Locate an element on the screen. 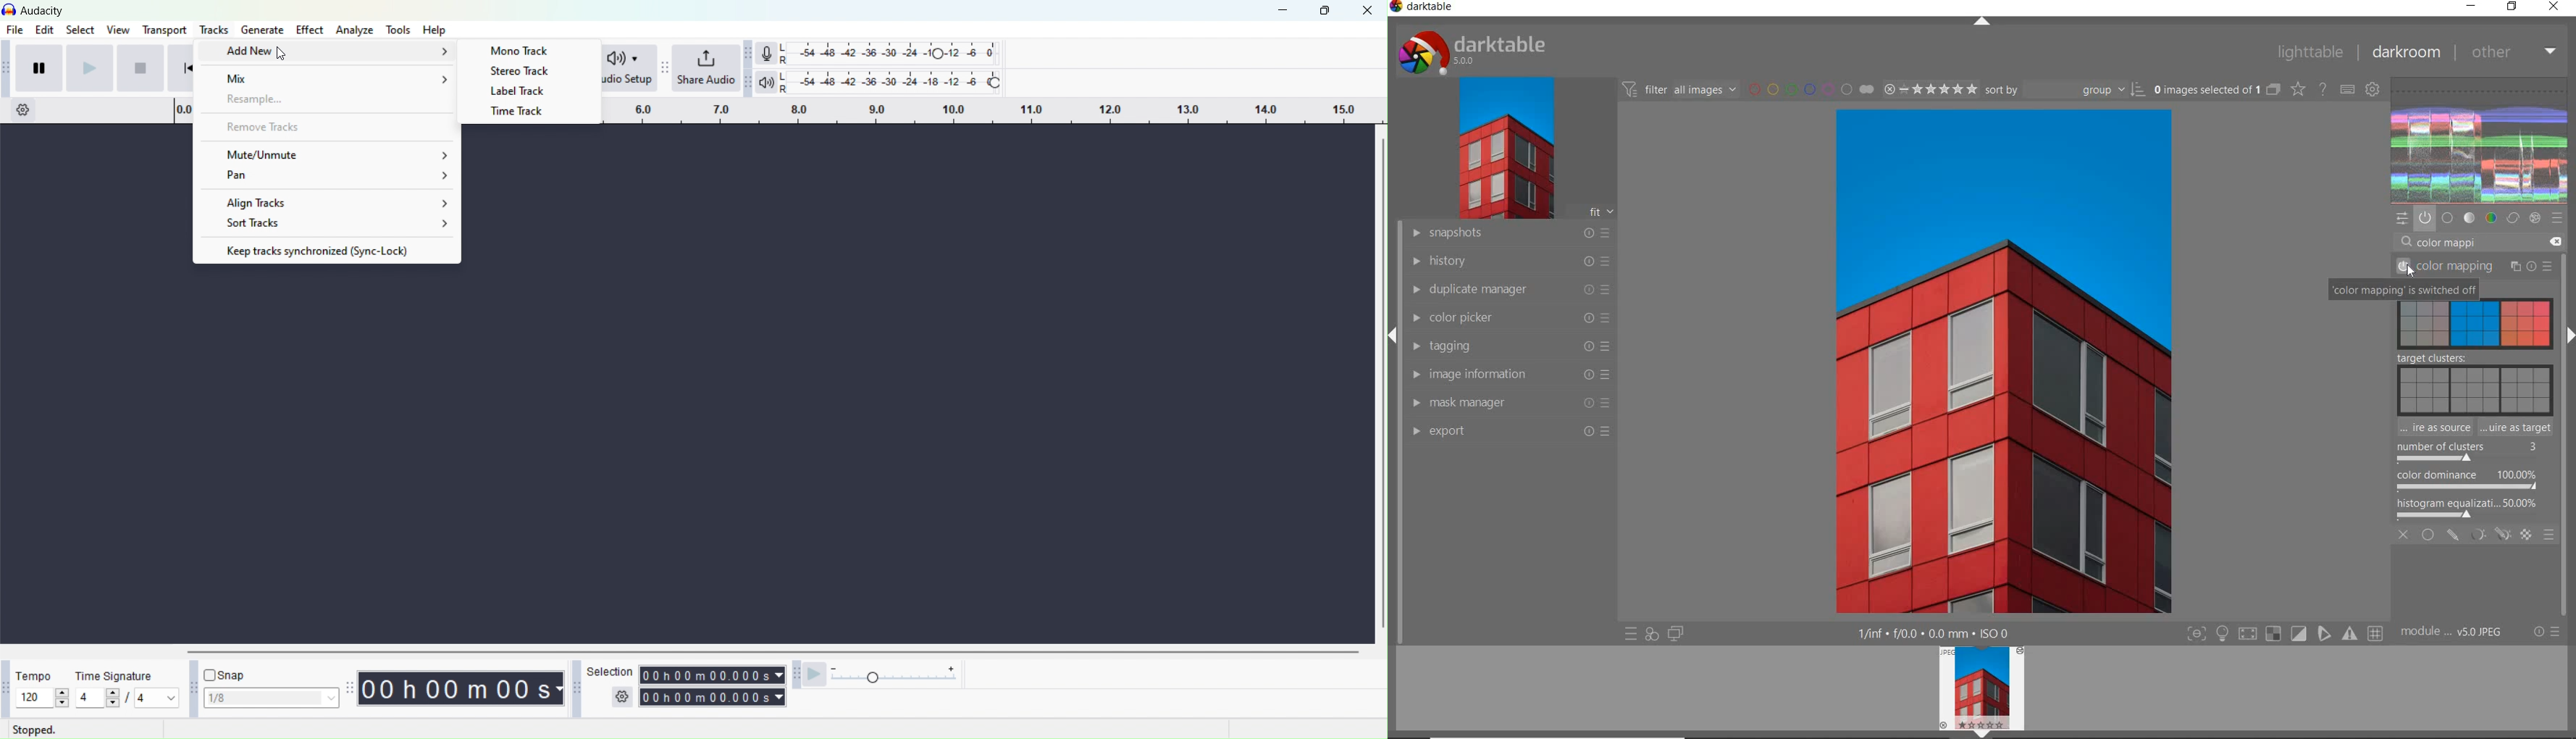 The height and width of the screenshot is (756, 2576). Time track is located at coordinates (521, 113).